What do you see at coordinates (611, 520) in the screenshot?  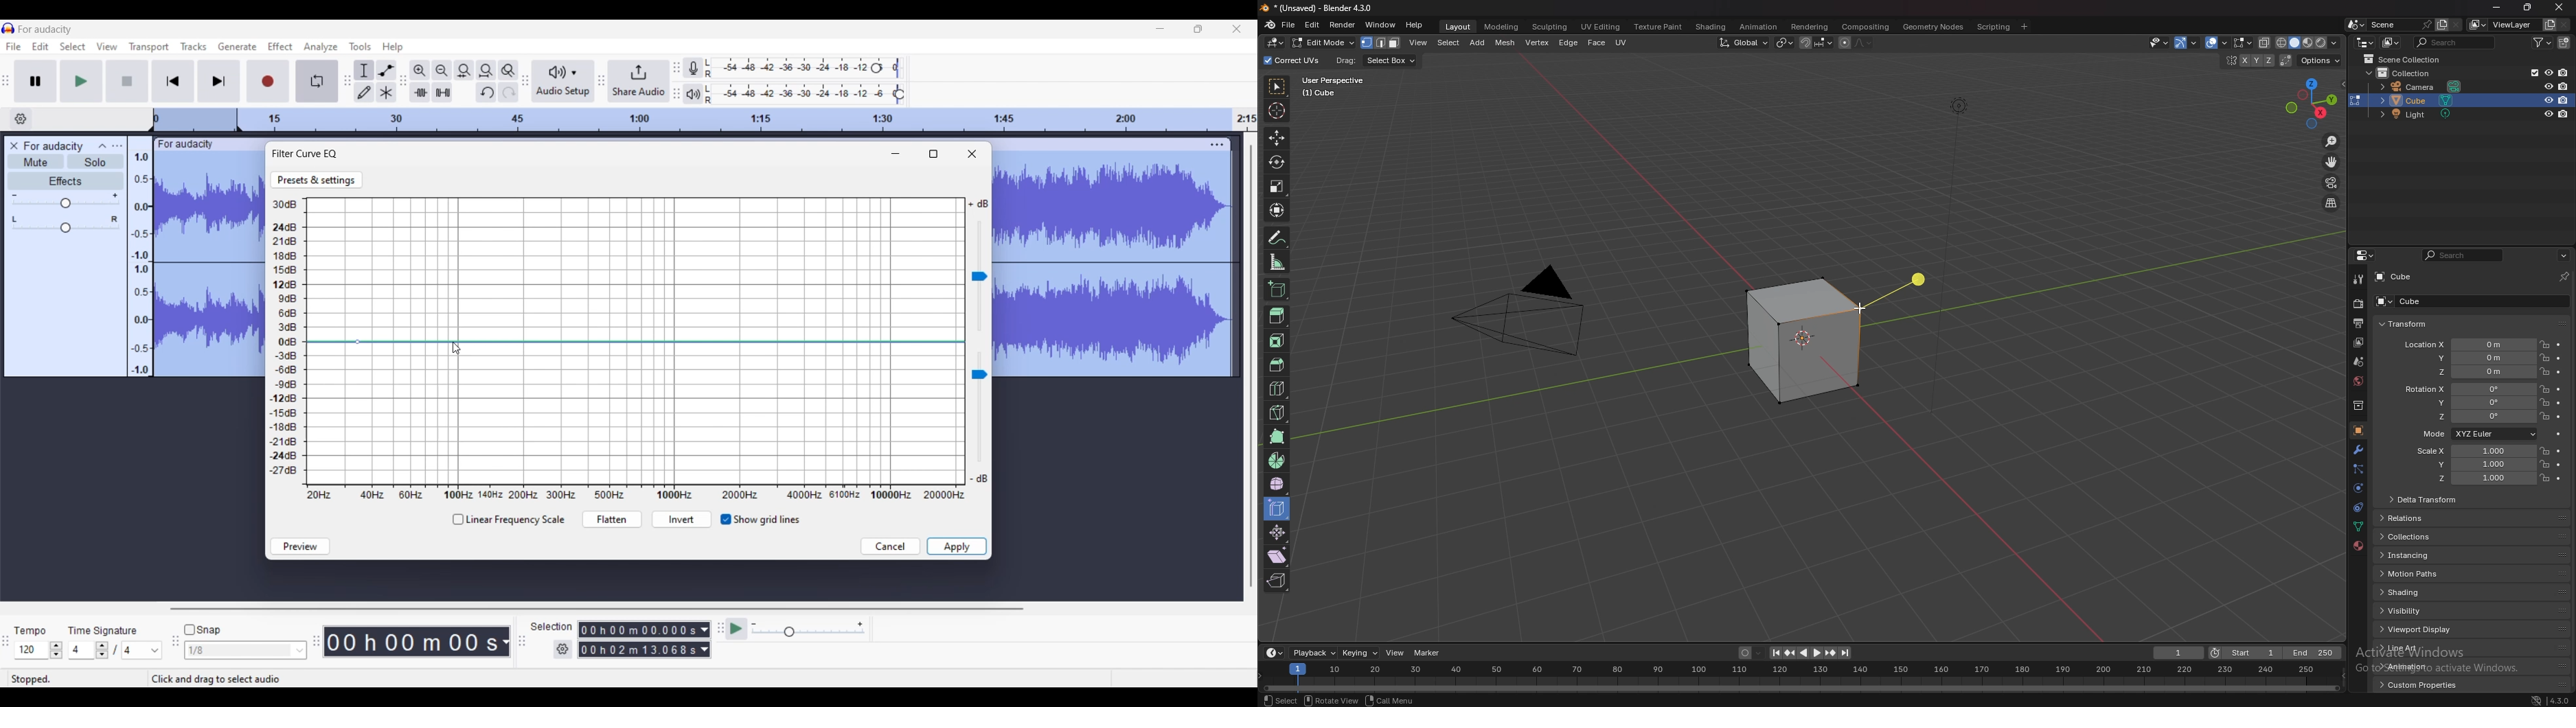 I see `Flatten curve` at bounding box center [611, 520].